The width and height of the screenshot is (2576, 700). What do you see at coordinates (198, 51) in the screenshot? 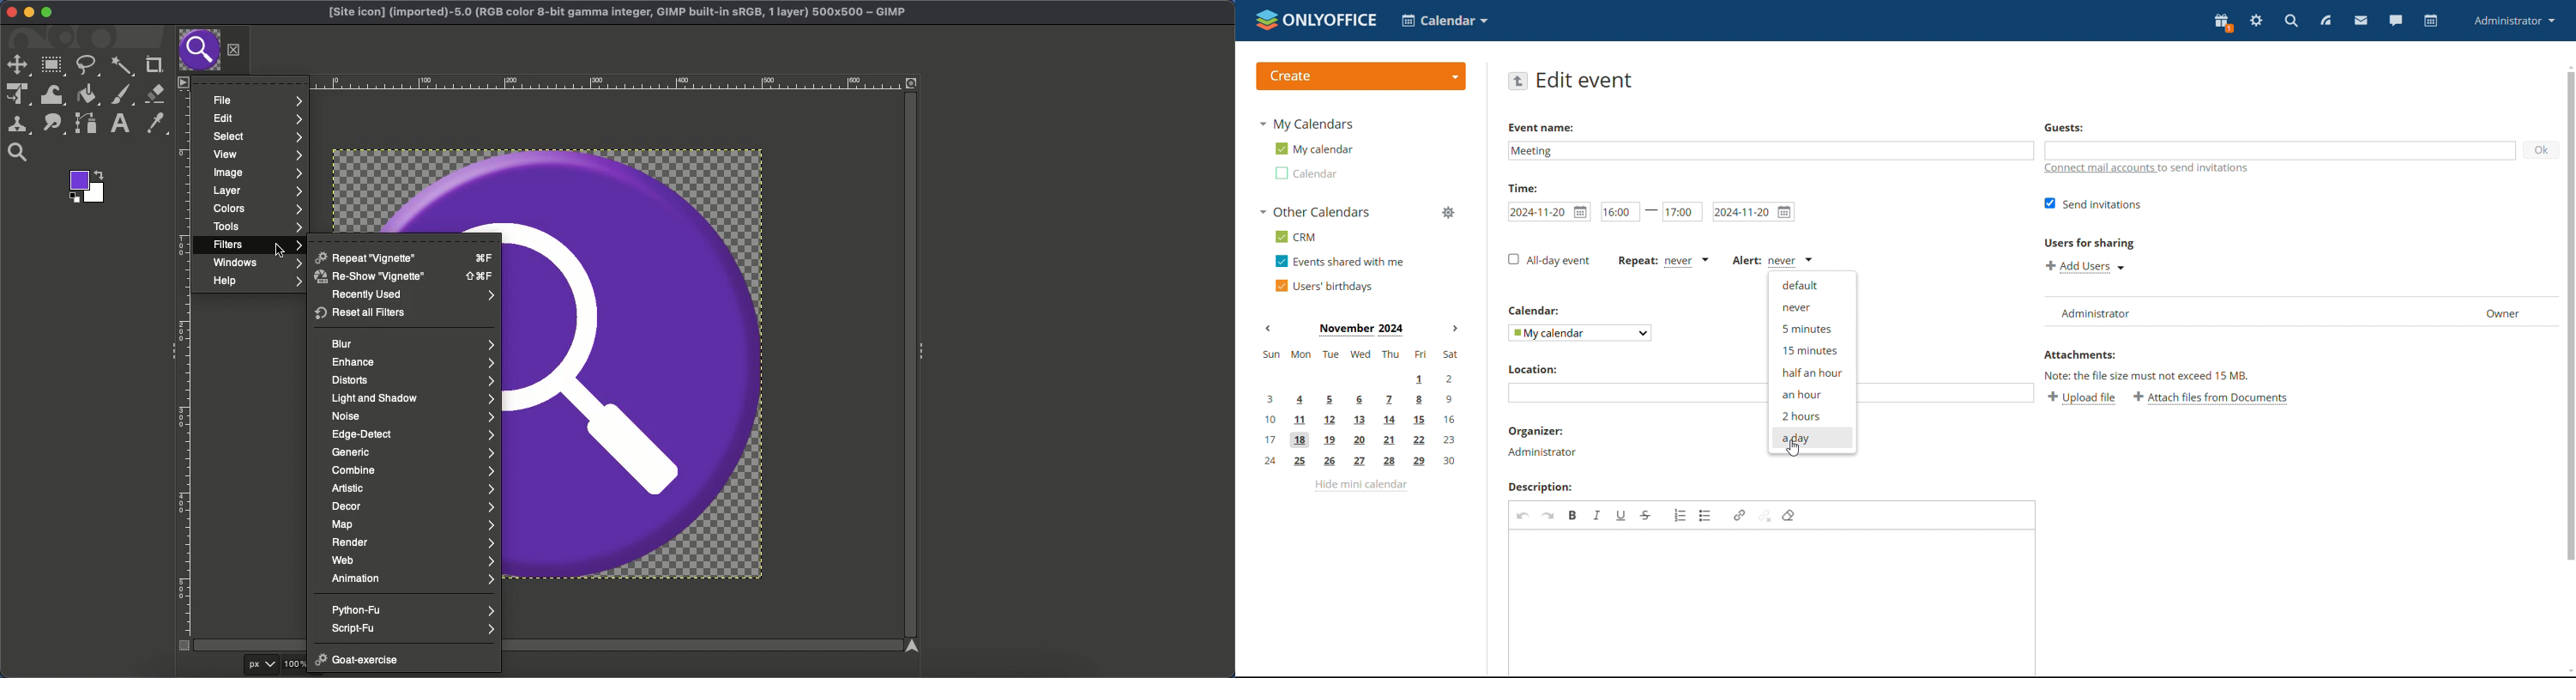
I see `Tab` at bounding box center [198, 51].